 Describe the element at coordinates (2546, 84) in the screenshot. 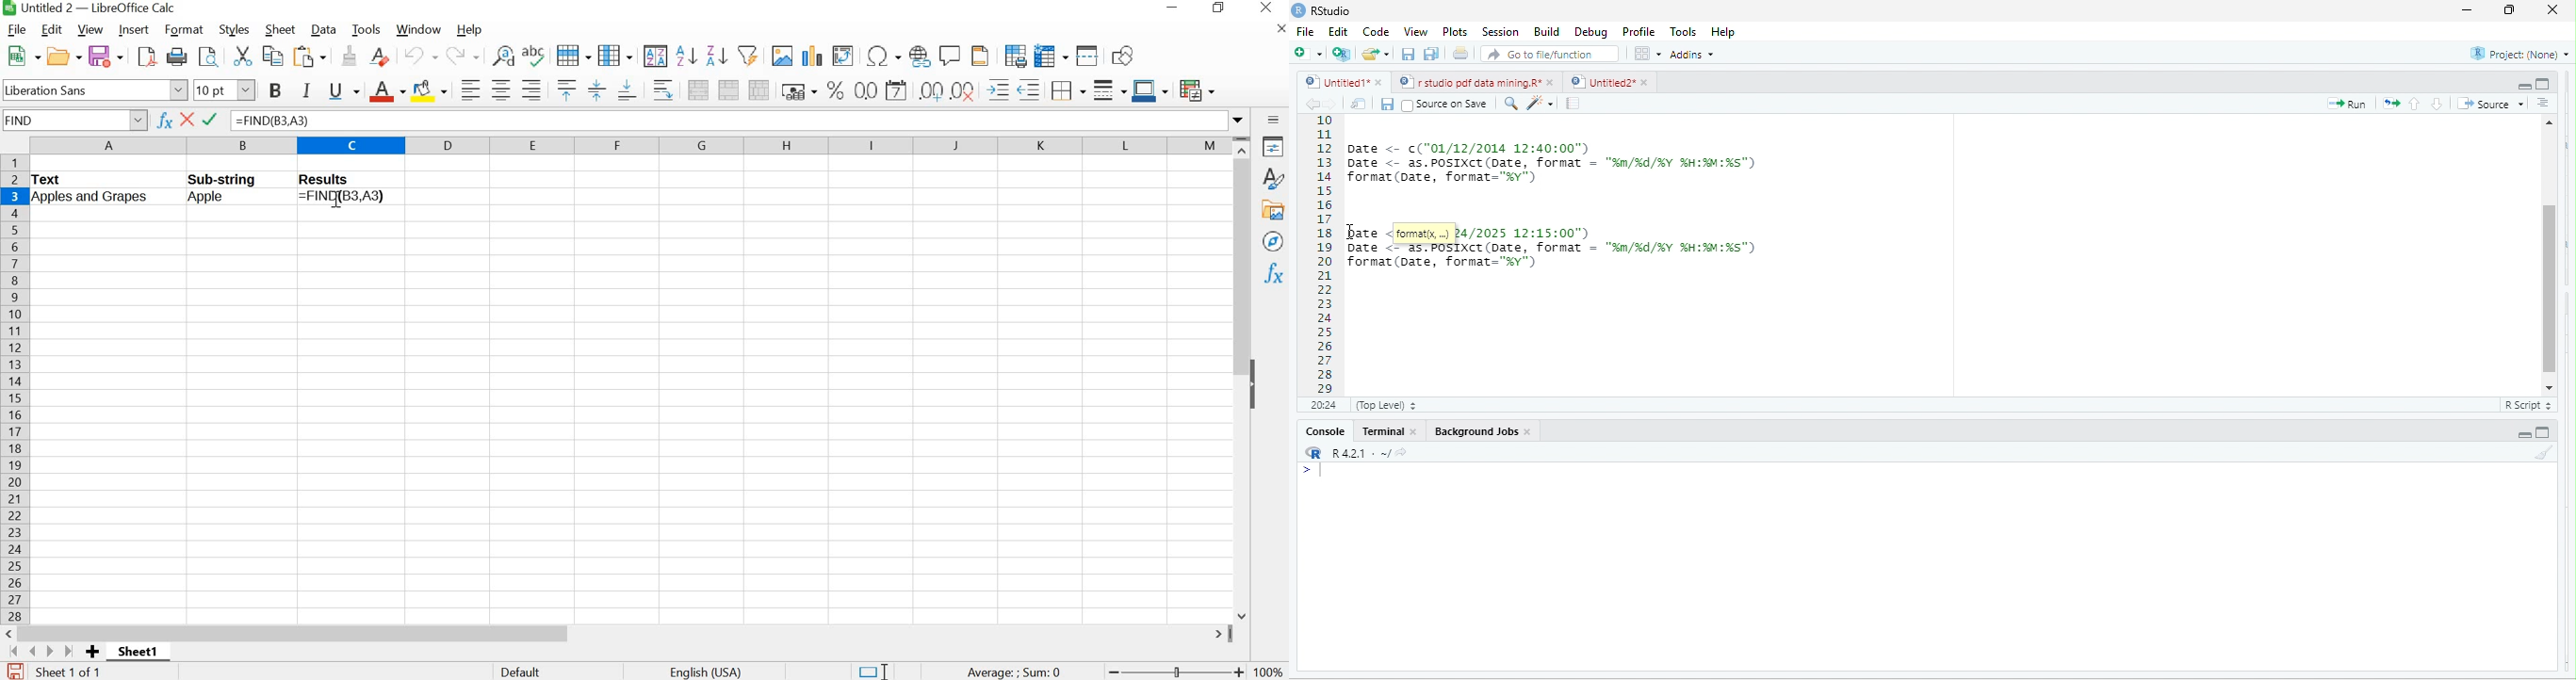

I see `hide console` at that location.